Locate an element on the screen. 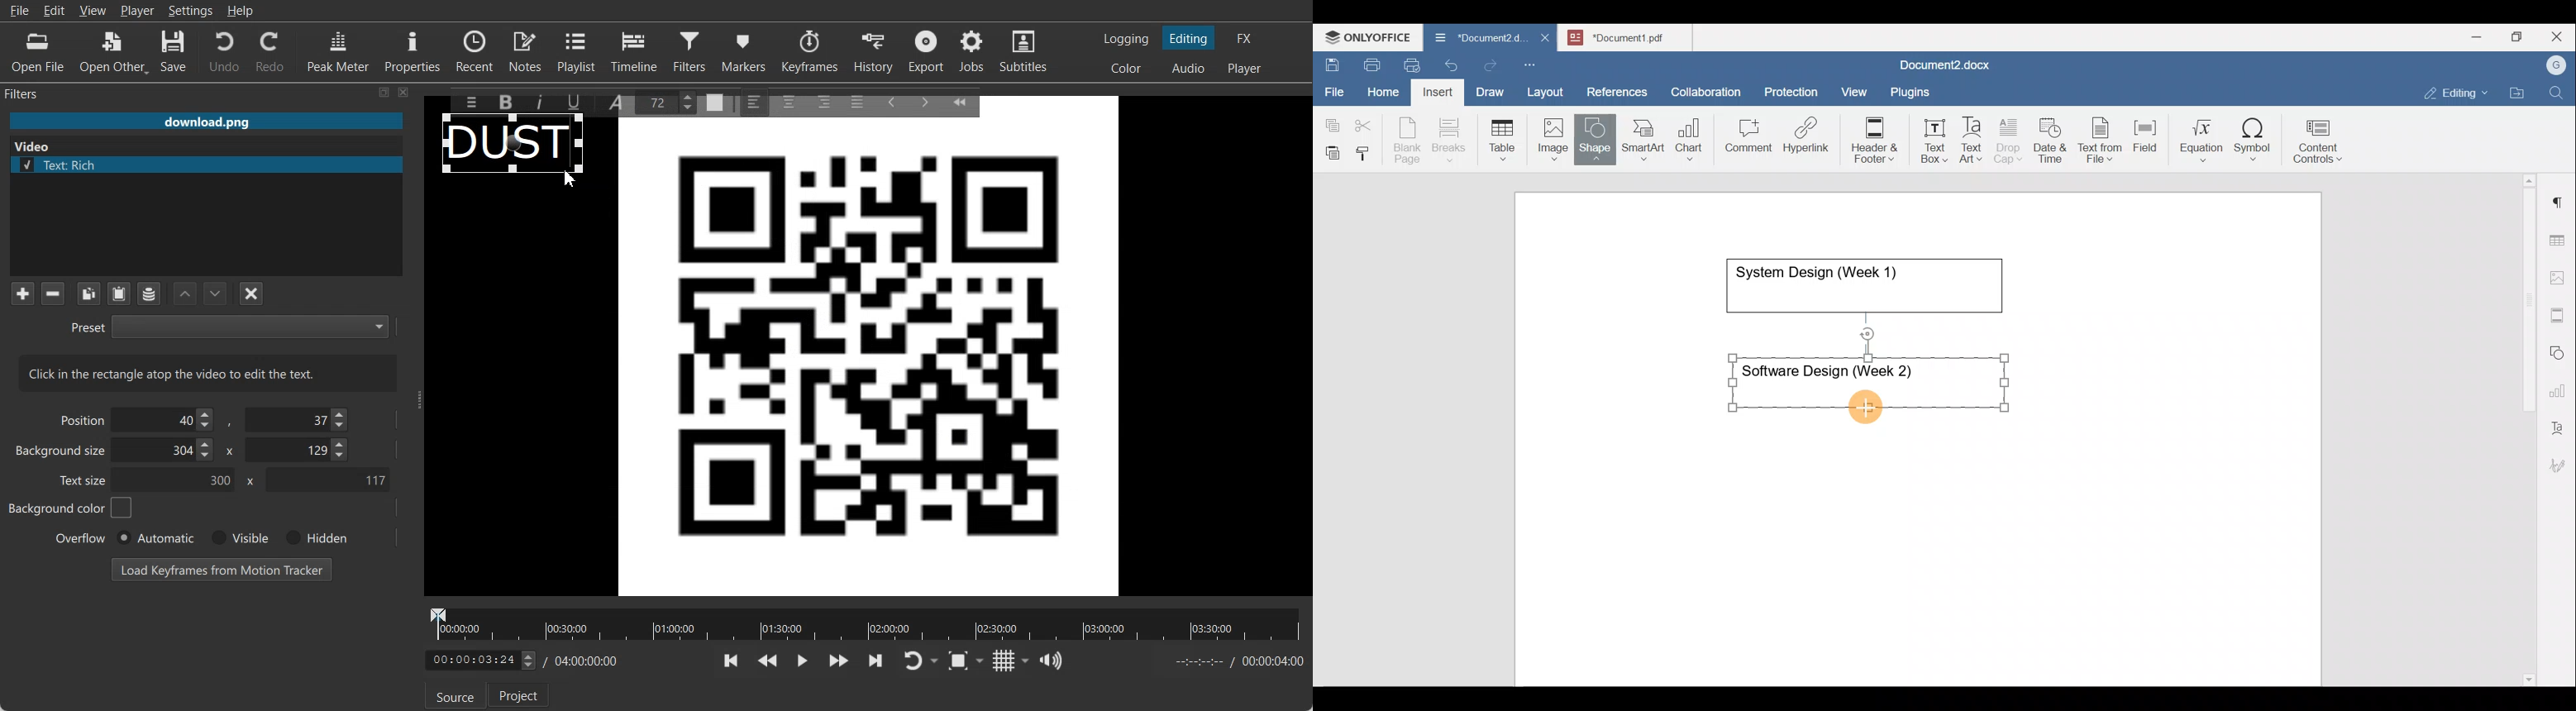  Export is located at coordinates (928, 51).